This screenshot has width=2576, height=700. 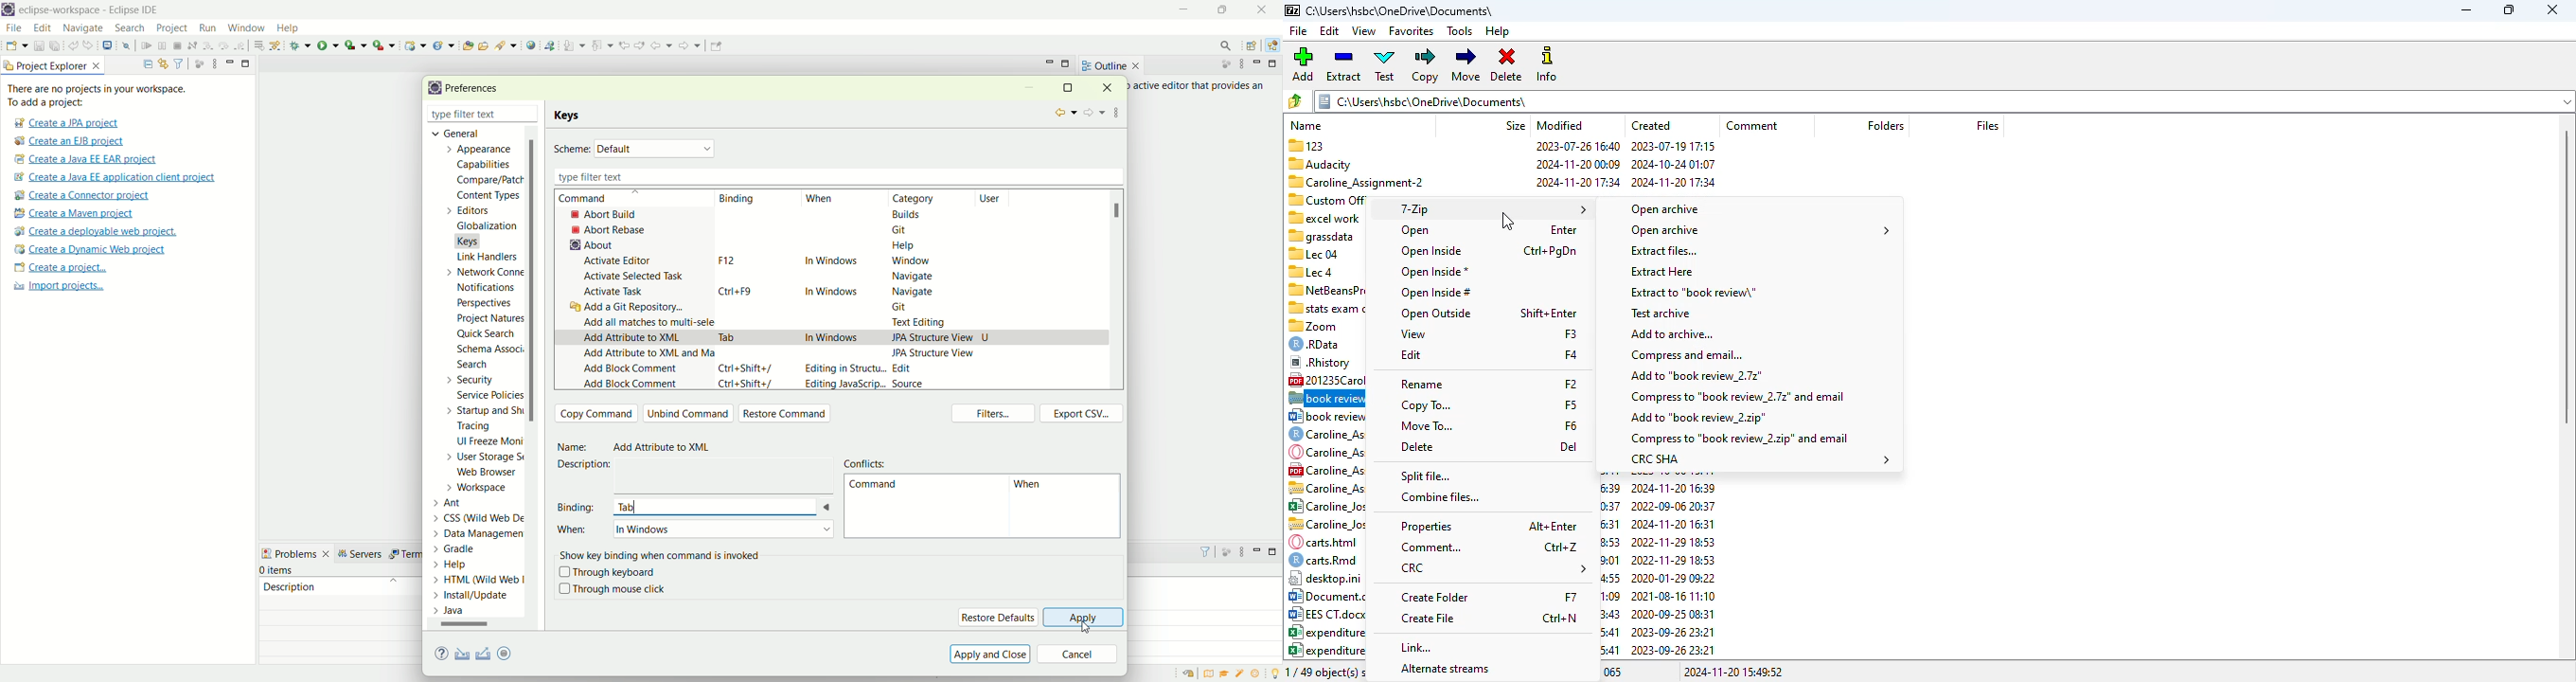 What do you see at coordinates (1295, 100) in the screenshot?
I see `browse folders` at bounding box center [1295, 100].